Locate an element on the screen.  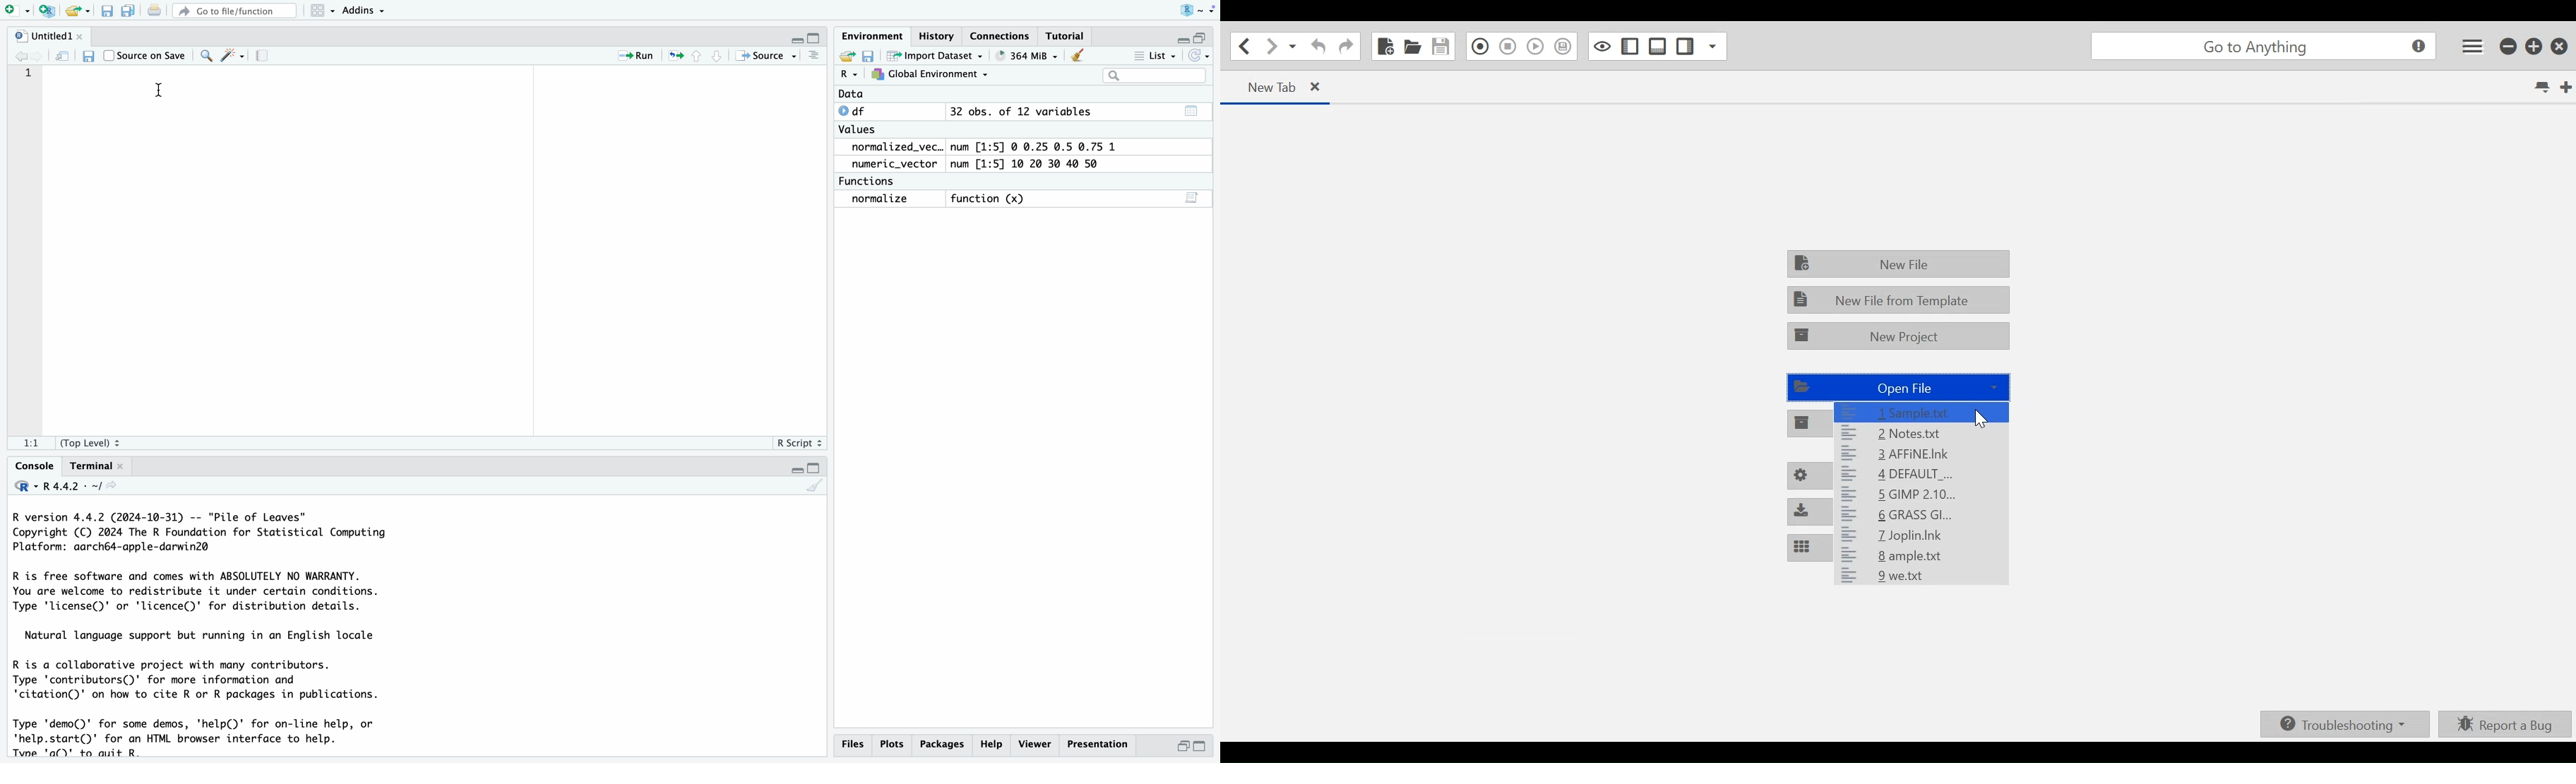
Source on Save is located at coordinates (146, 54).